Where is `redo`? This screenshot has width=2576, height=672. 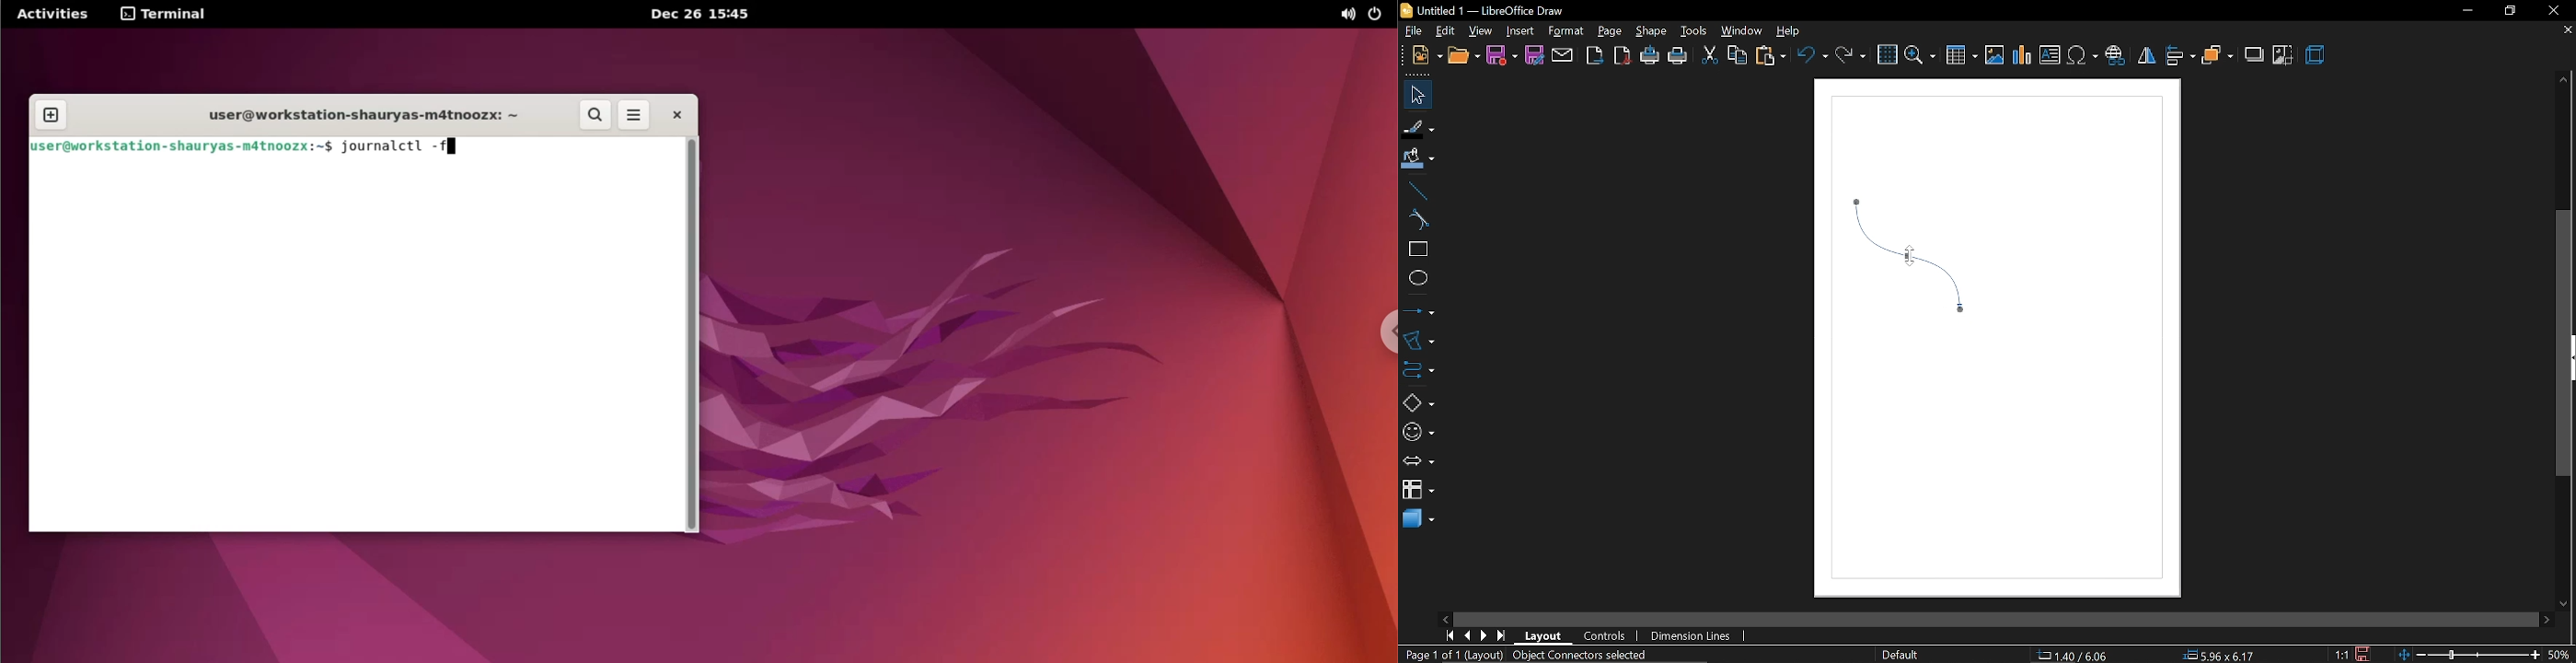
redo is located at coordinates (1851, 57).